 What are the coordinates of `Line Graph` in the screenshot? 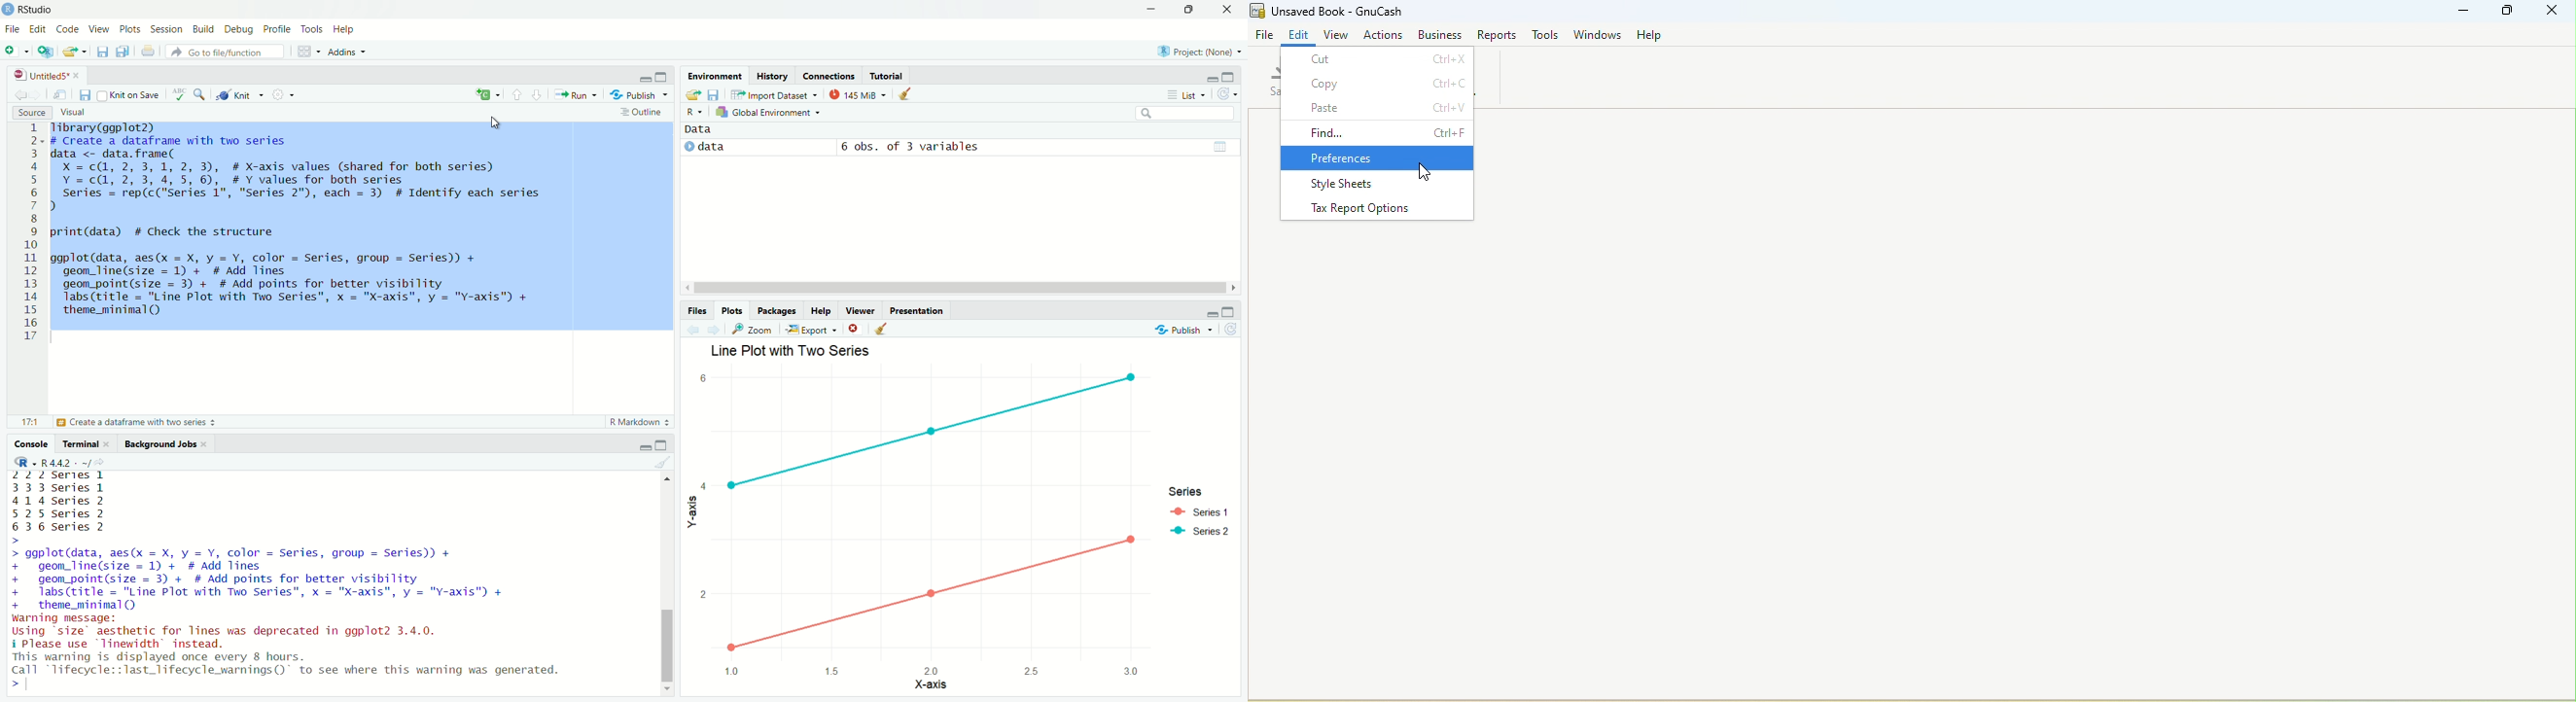 It's located at (923, 429).